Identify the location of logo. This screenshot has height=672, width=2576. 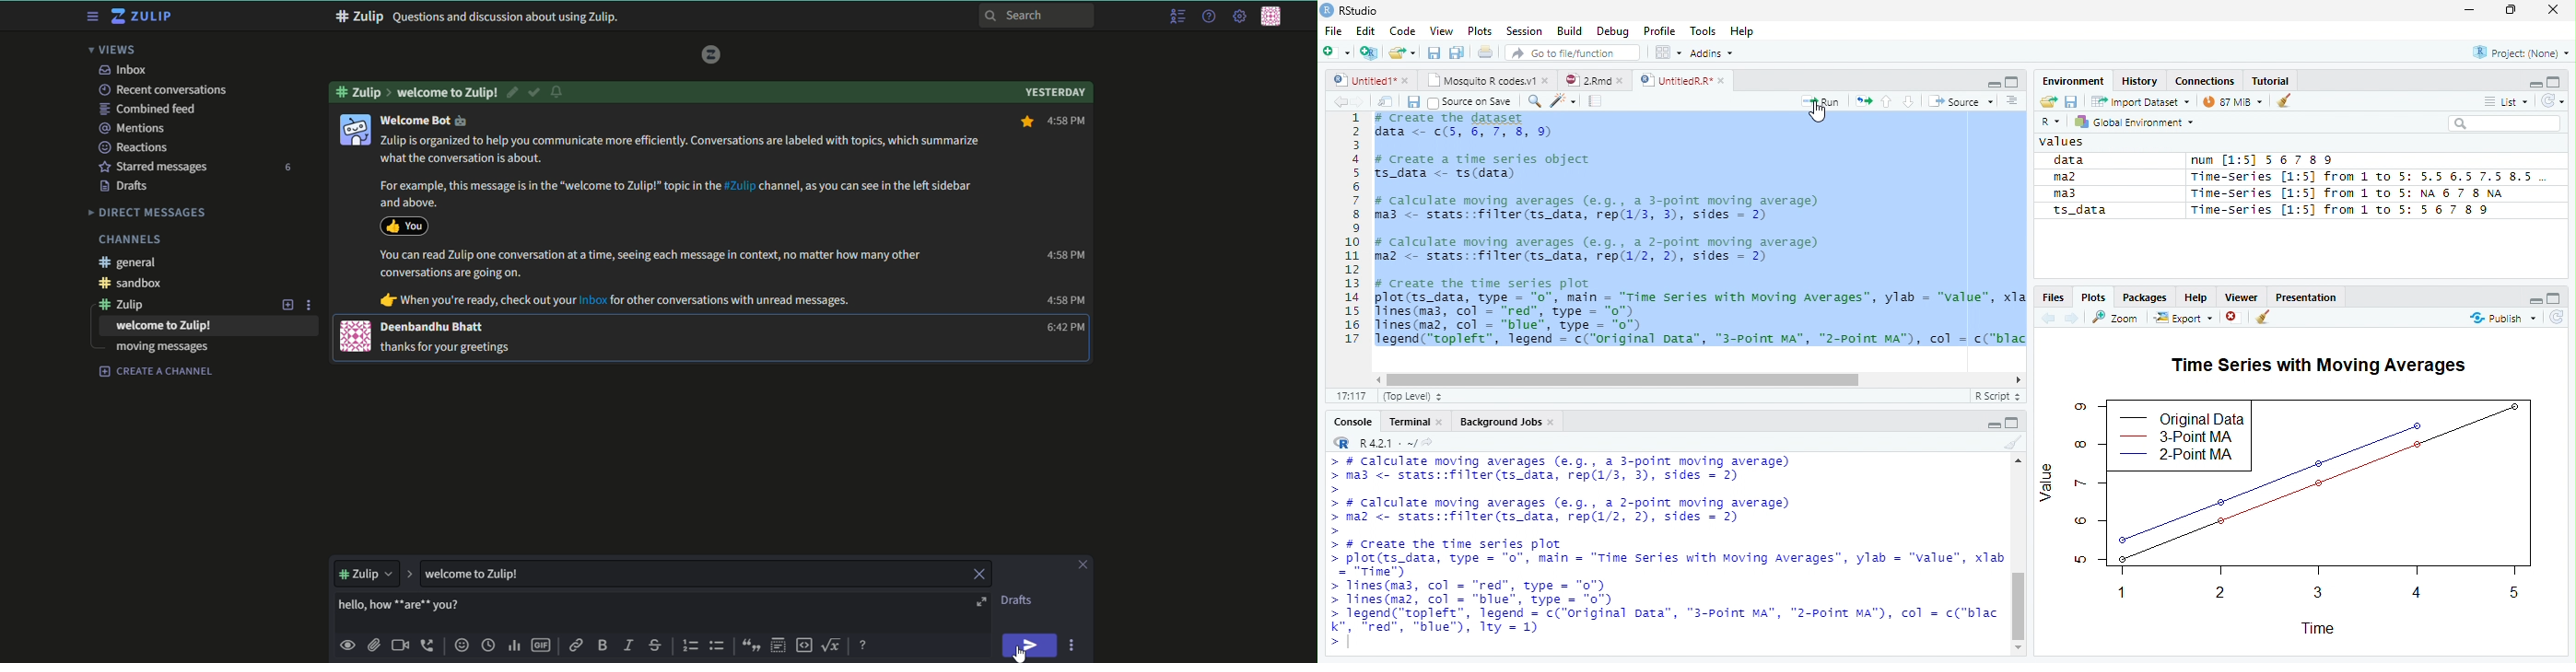
(712, 54).